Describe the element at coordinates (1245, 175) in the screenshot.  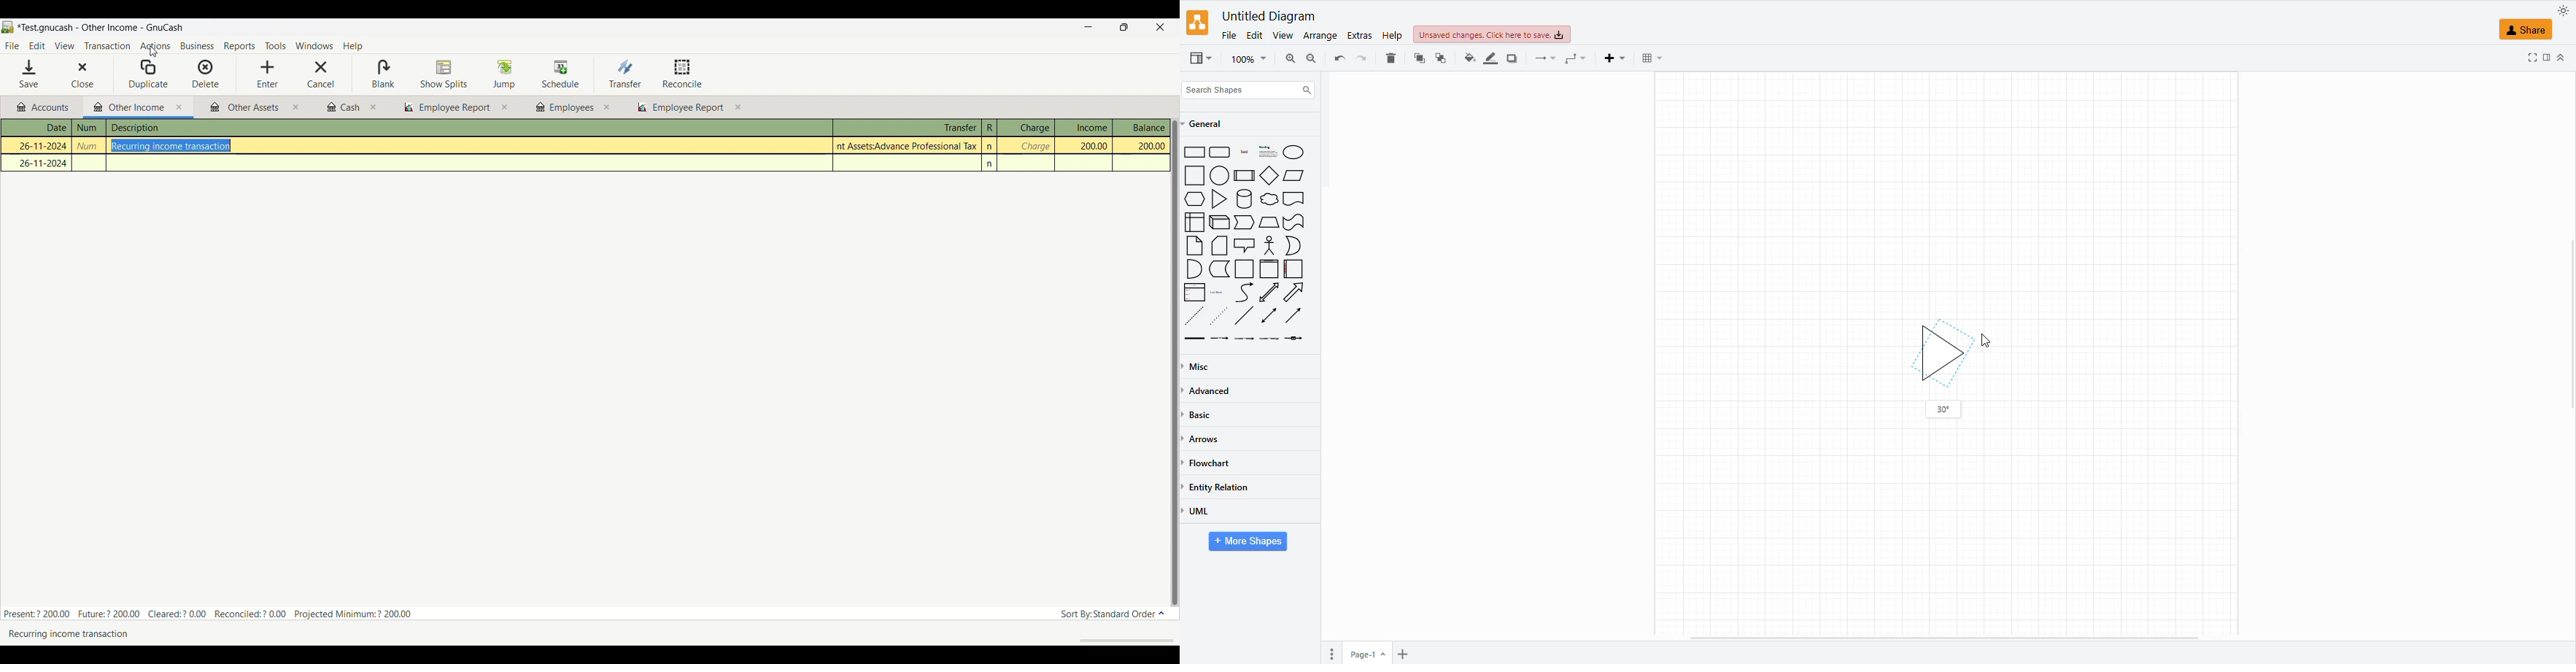
I see `Box with borders` at that location.